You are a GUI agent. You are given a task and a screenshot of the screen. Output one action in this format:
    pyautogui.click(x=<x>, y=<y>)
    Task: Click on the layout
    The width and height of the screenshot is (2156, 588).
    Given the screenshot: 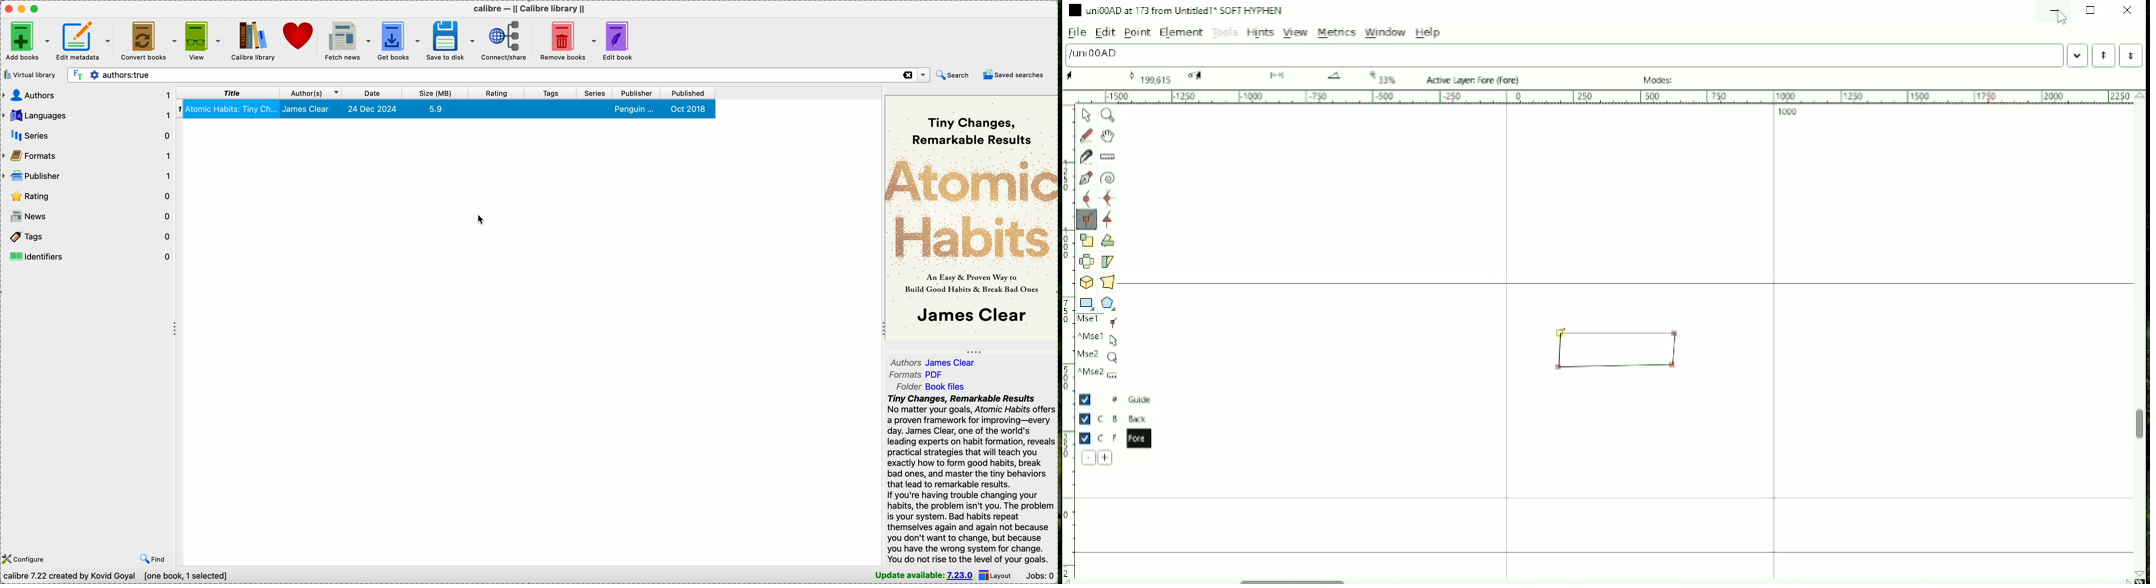 What is the action you would take?
    pyautogui.click(x=996, y=575)
    